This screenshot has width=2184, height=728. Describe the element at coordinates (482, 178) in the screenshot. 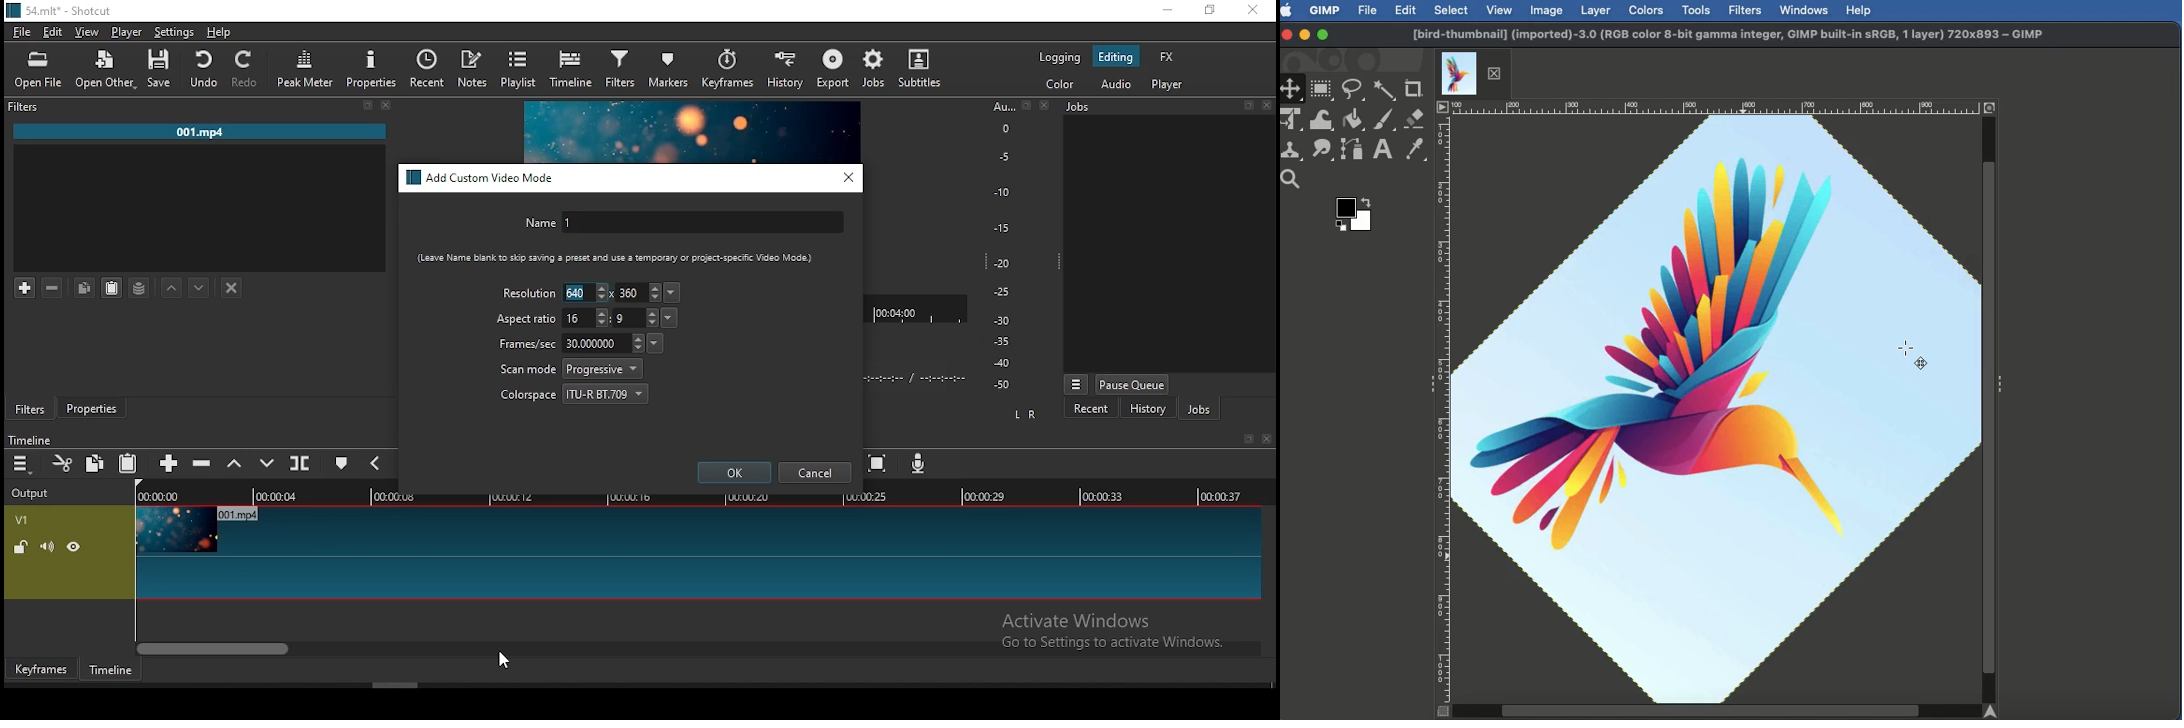

I see `add custom video mode ` at that location.